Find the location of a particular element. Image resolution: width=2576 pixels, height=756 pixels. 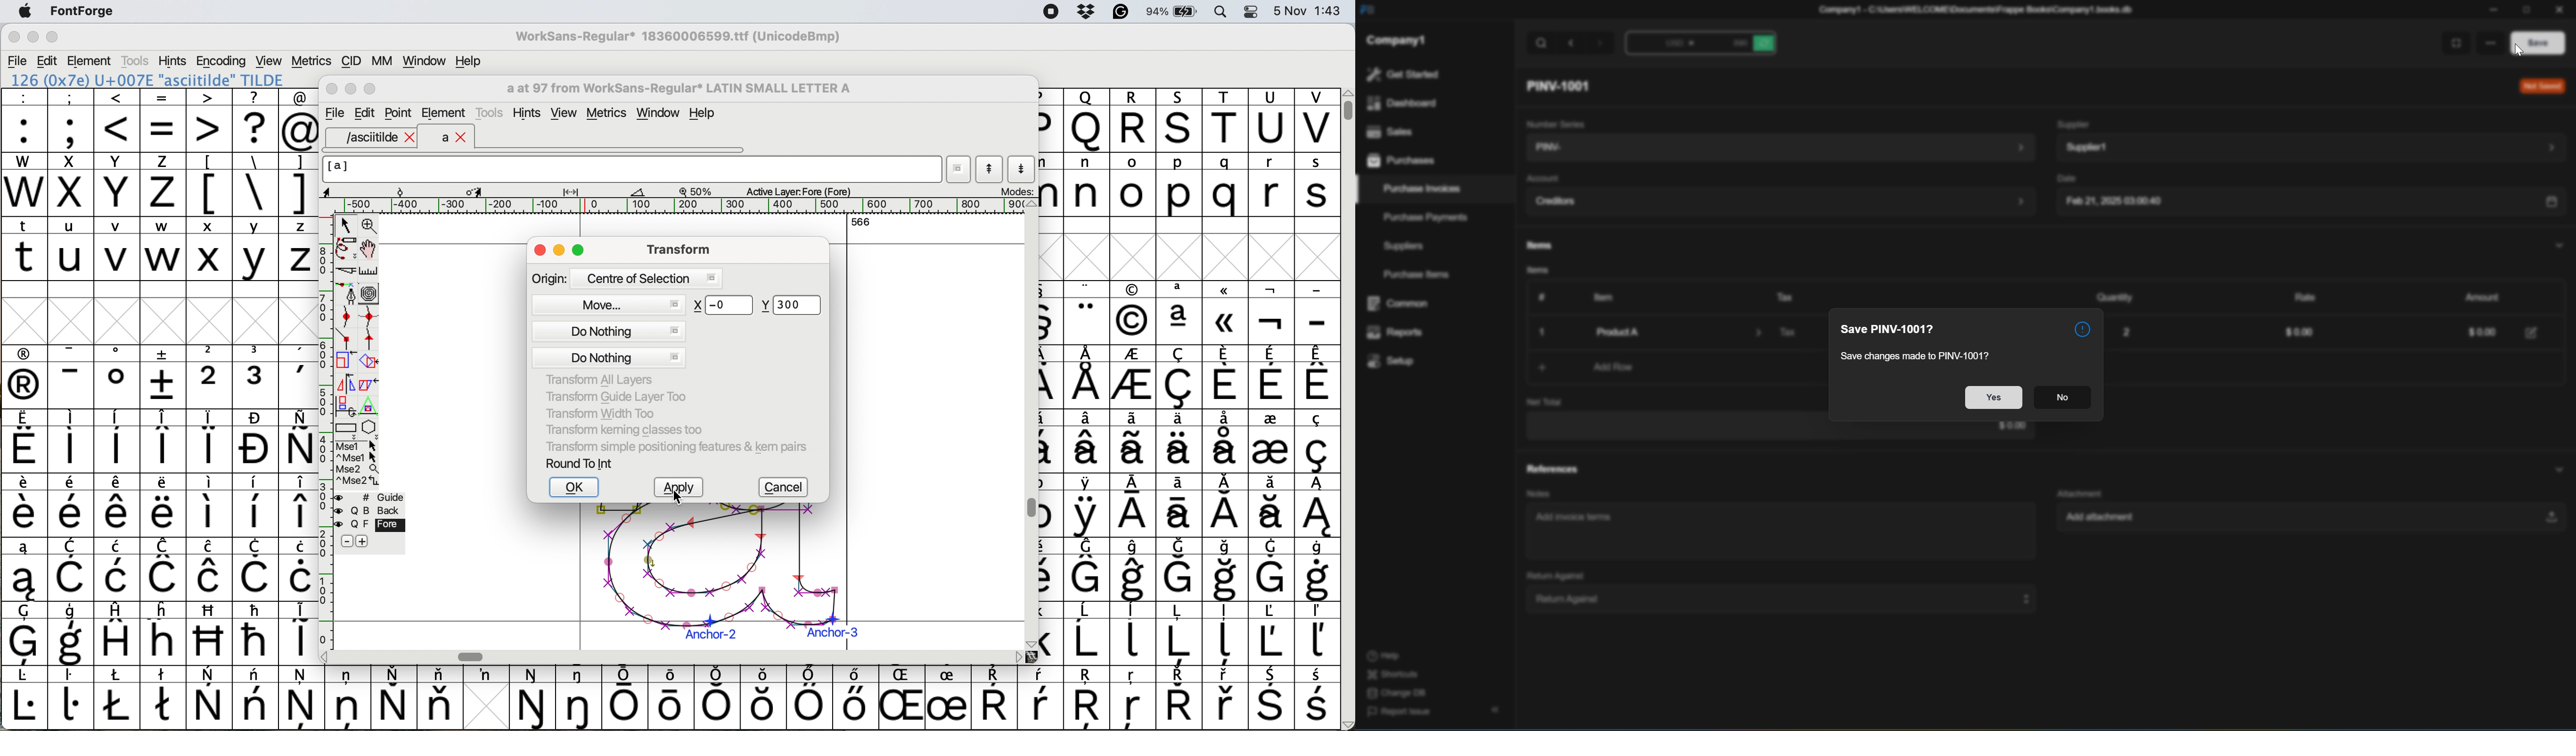

symbol is located at coordinates (1087, 569).